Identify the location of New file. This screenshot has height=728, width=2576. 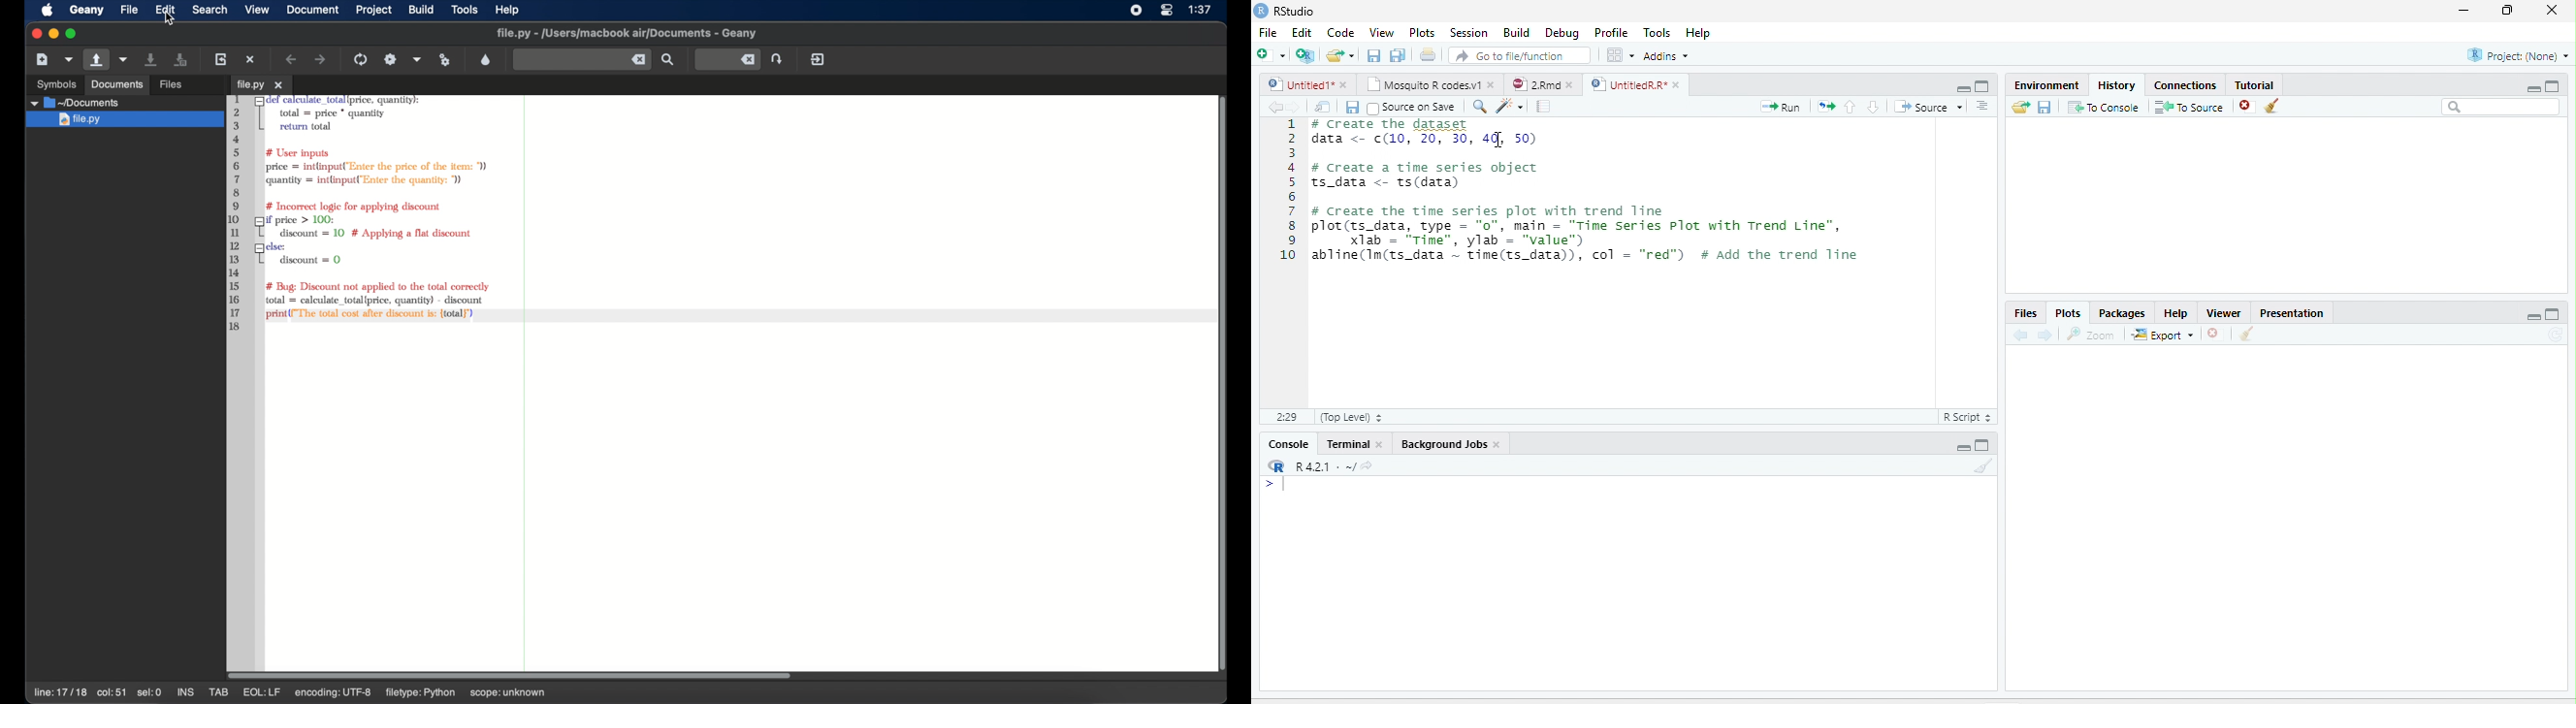
(1270, 54).